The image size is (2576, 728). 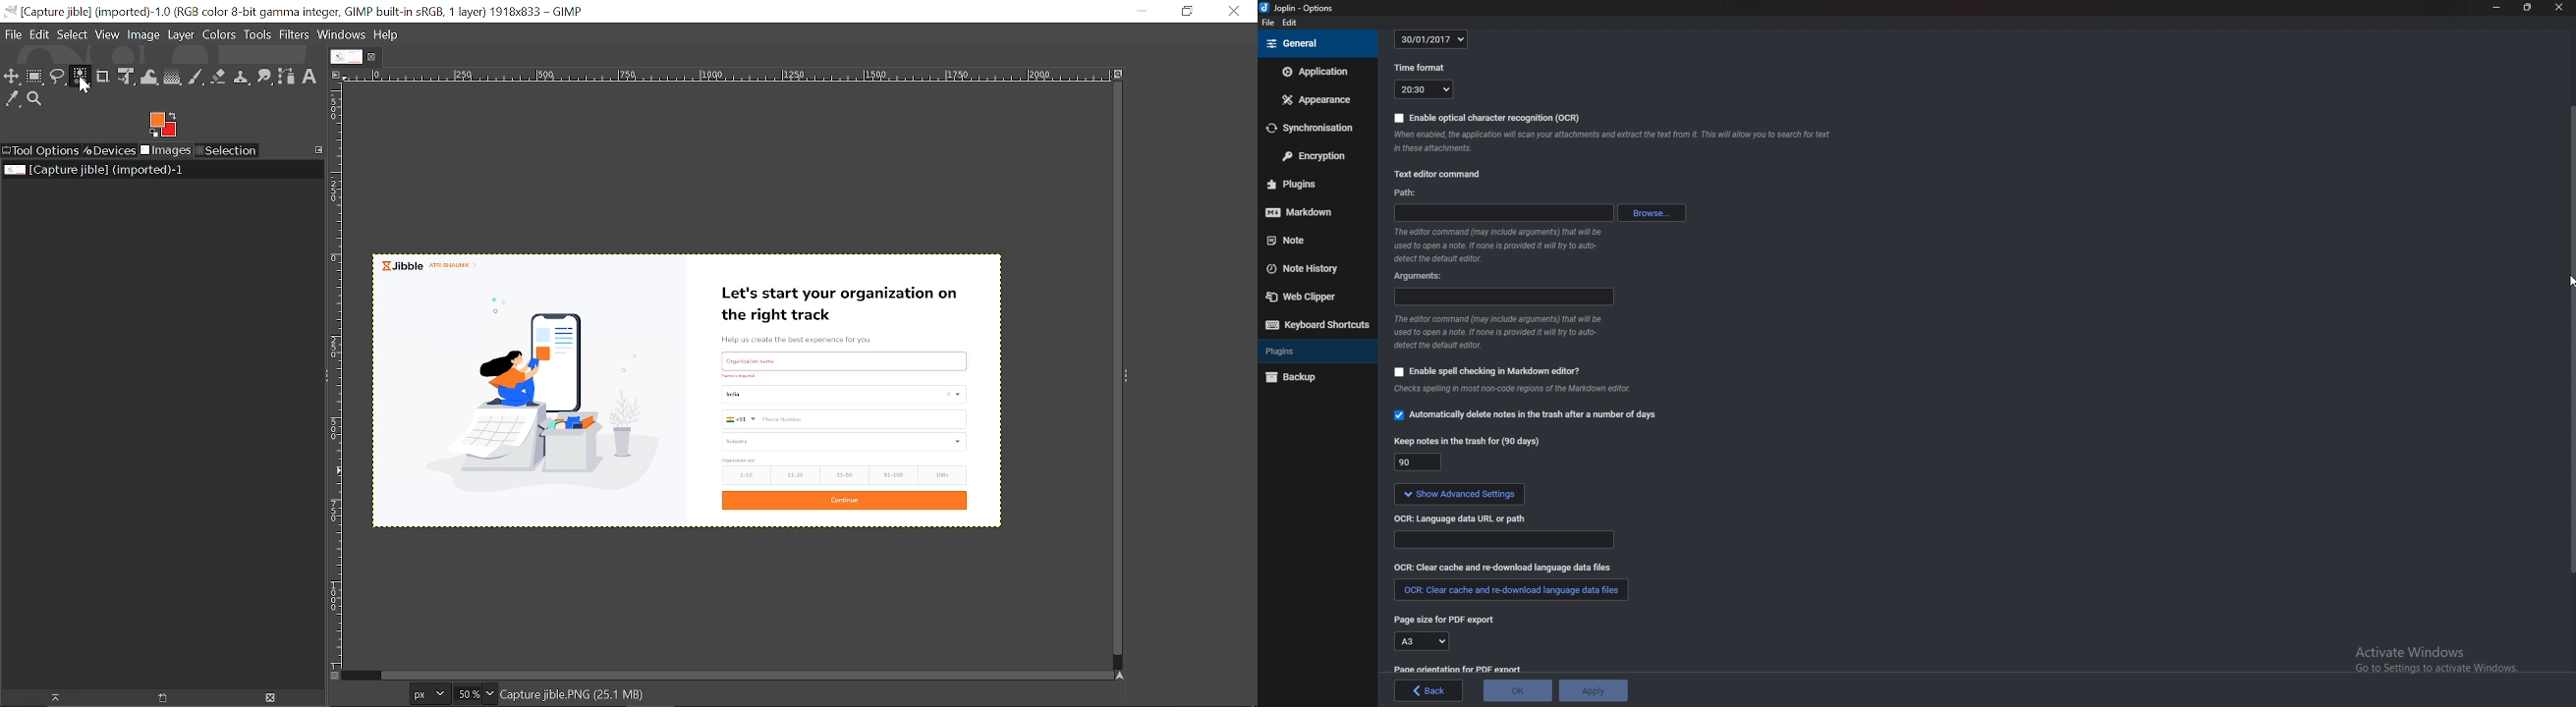 What do you see at coordinates (1489, 373) in the screenshot?
I see `Enable spell checking` at bounding box center [1489, 373].